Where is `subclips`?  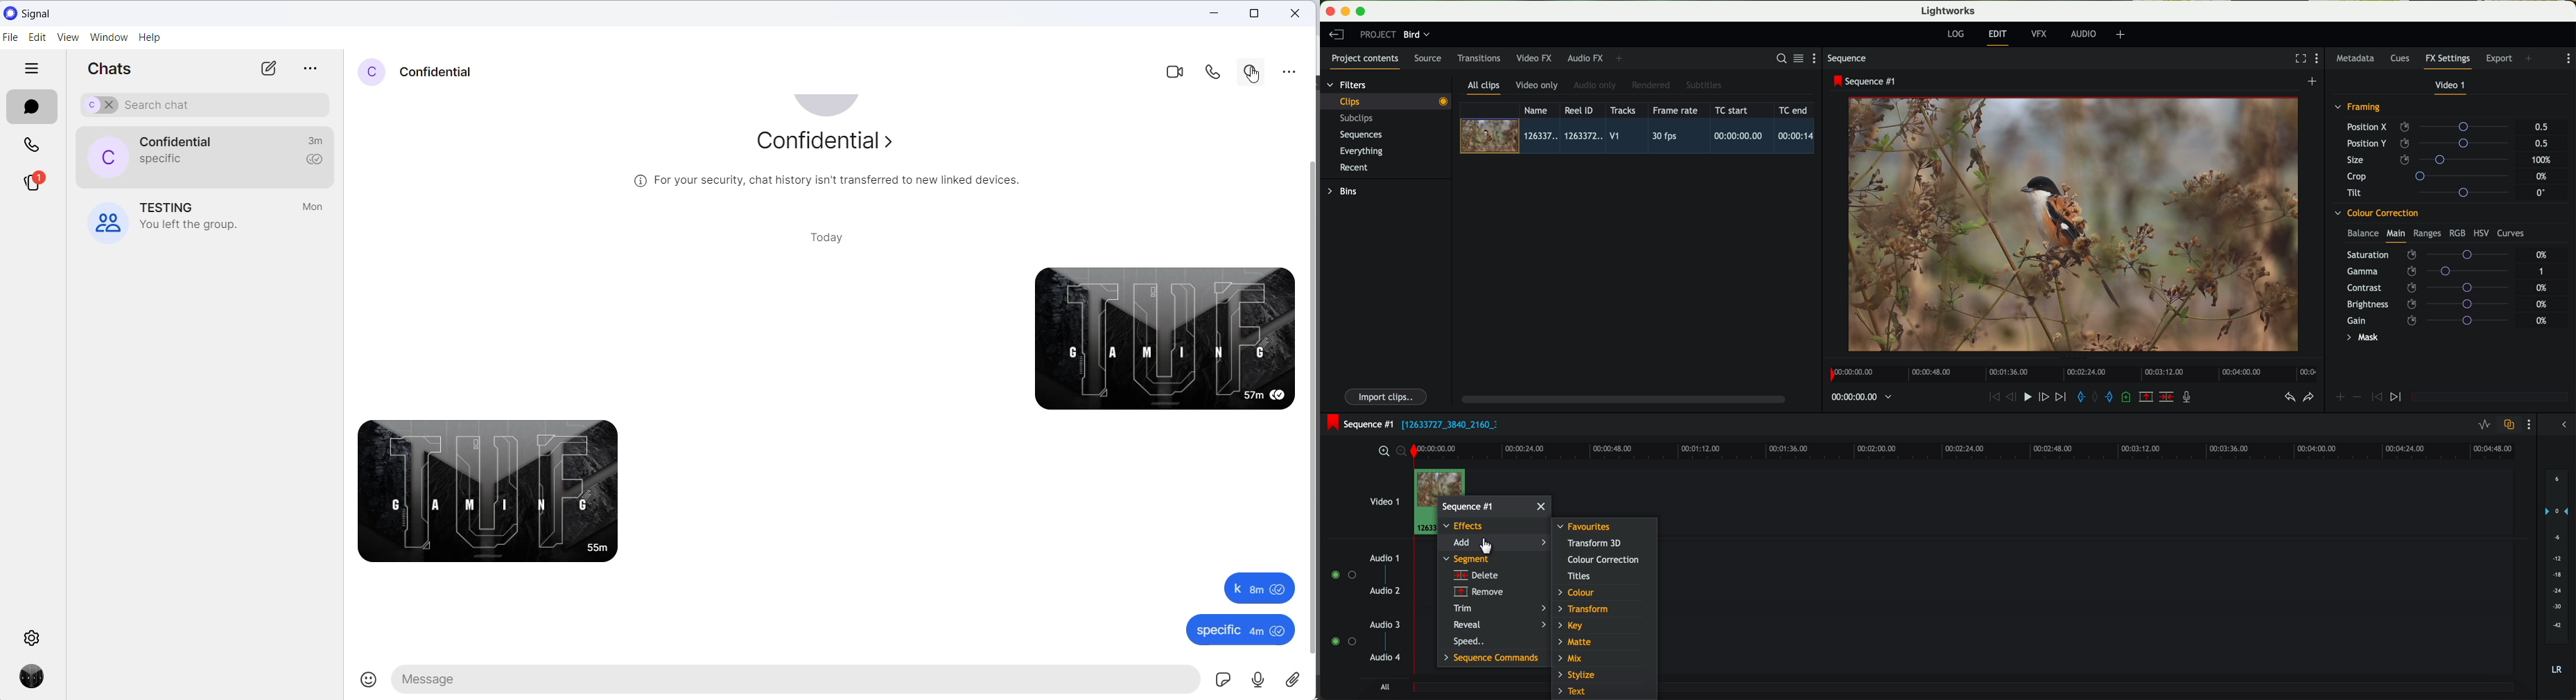 subclips is located at coordinates (1359, 119).